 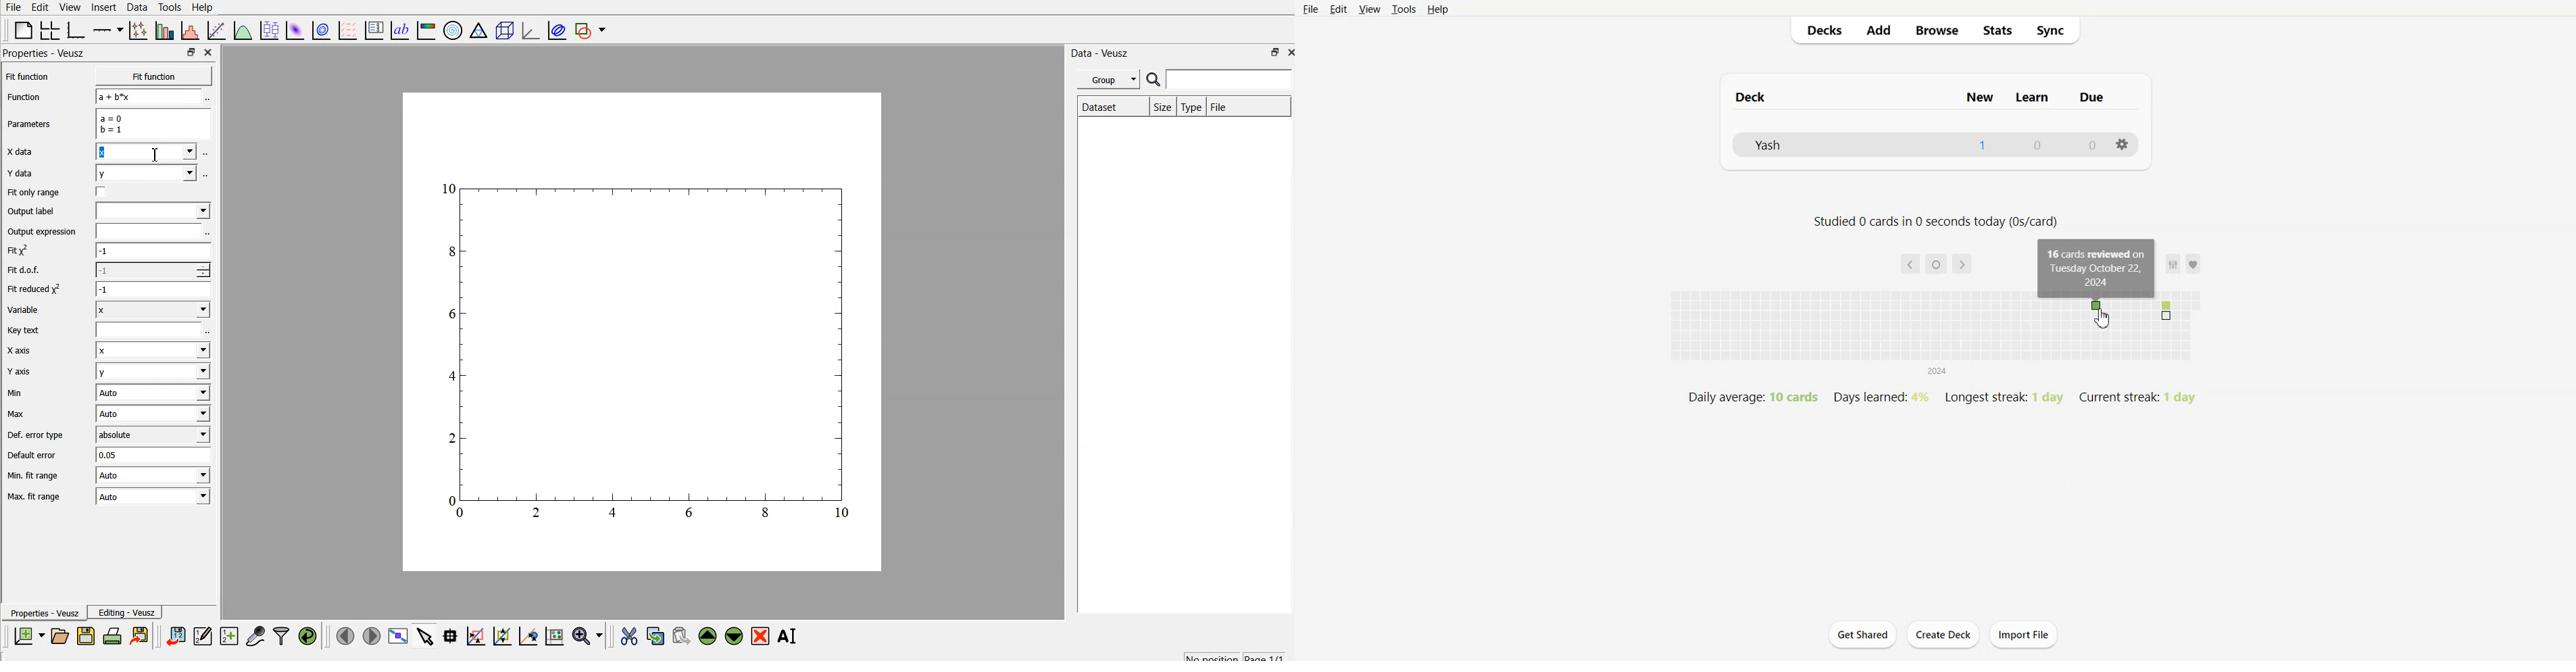 What do you see at coordinates (1287, 55) in the screenshot?
I see `close` at bounding box center [1287, 55].